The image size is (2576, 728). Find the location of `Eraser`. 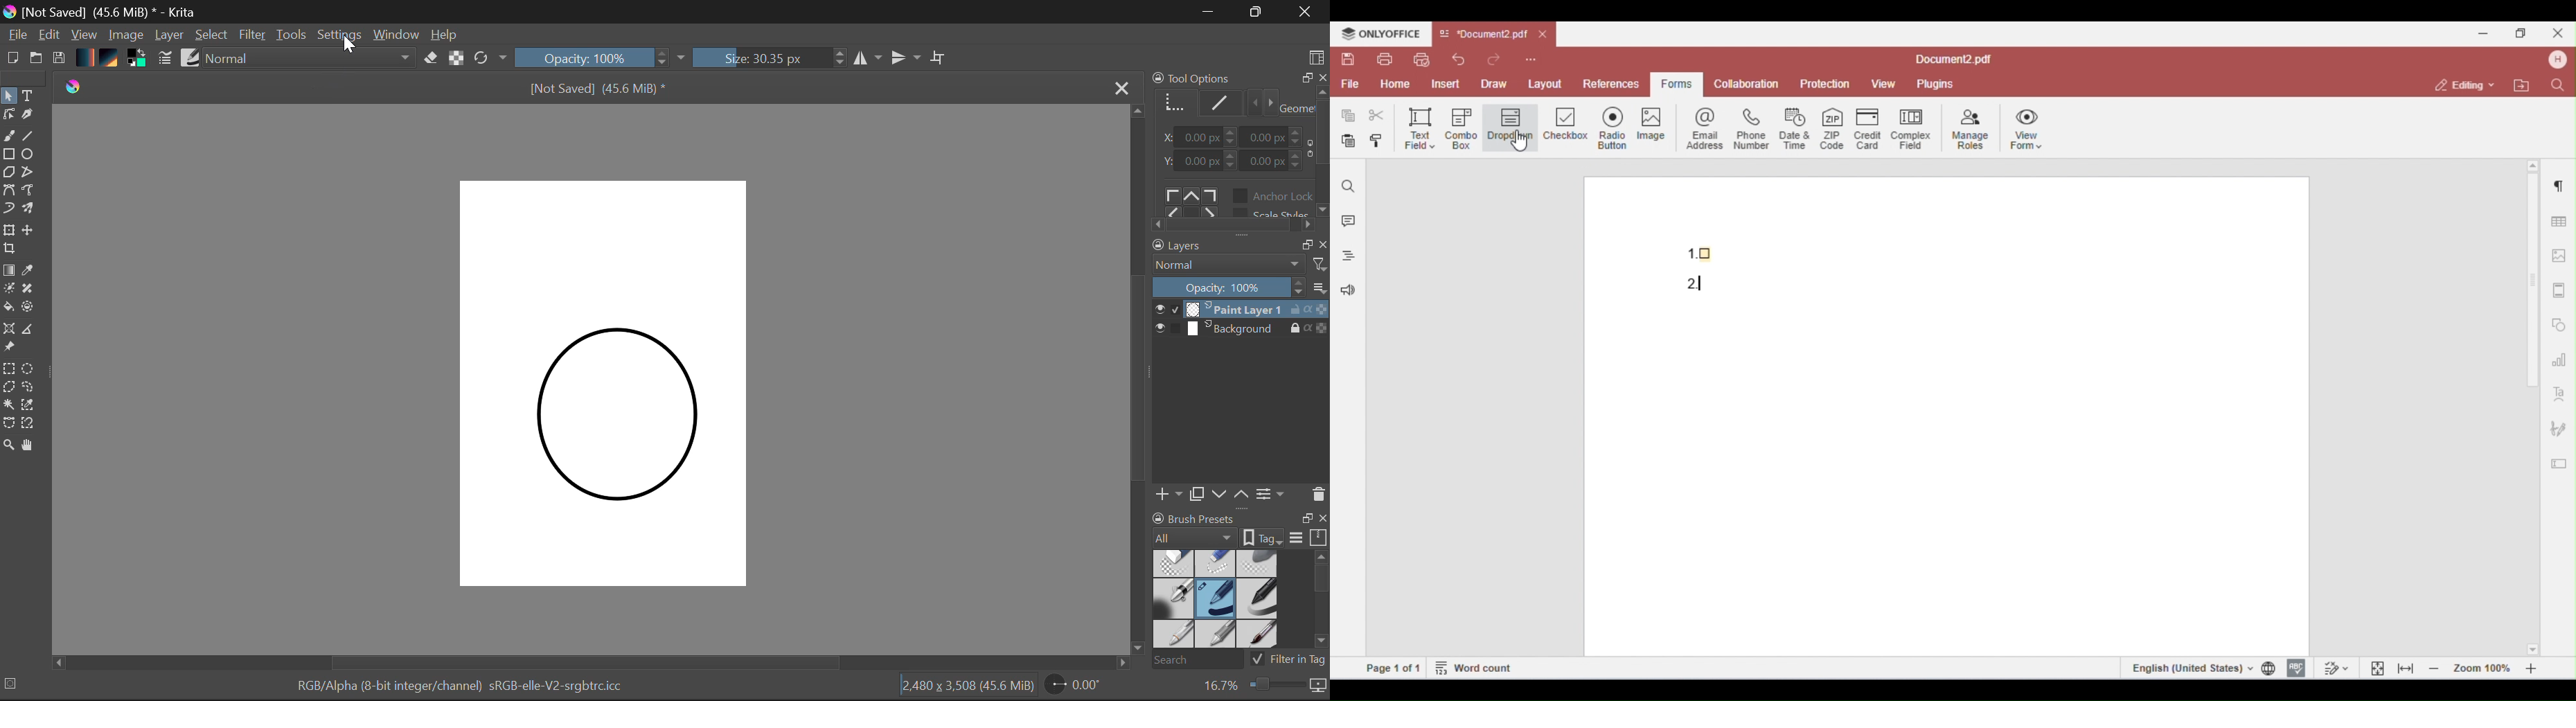

Eraser is located at coordinates (432, 59).